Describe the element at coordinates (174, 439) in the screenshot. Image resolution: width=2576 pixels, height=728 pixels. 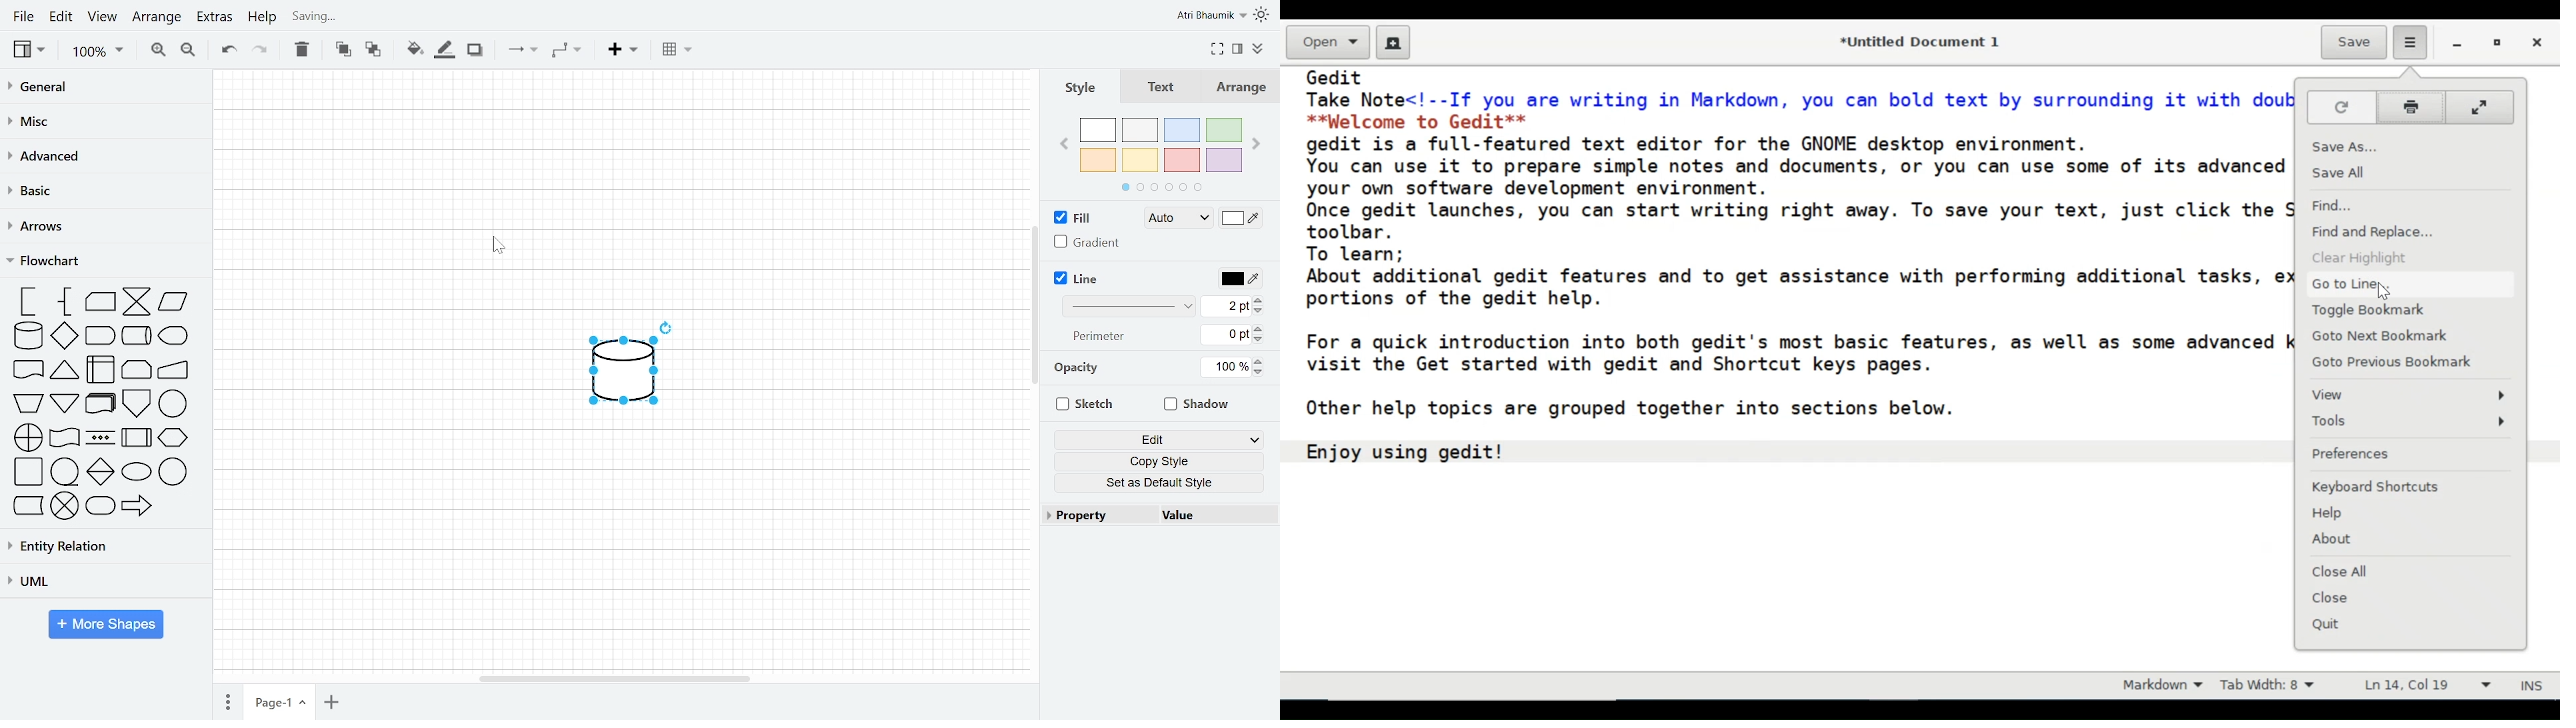
I see `preparation` at that location.